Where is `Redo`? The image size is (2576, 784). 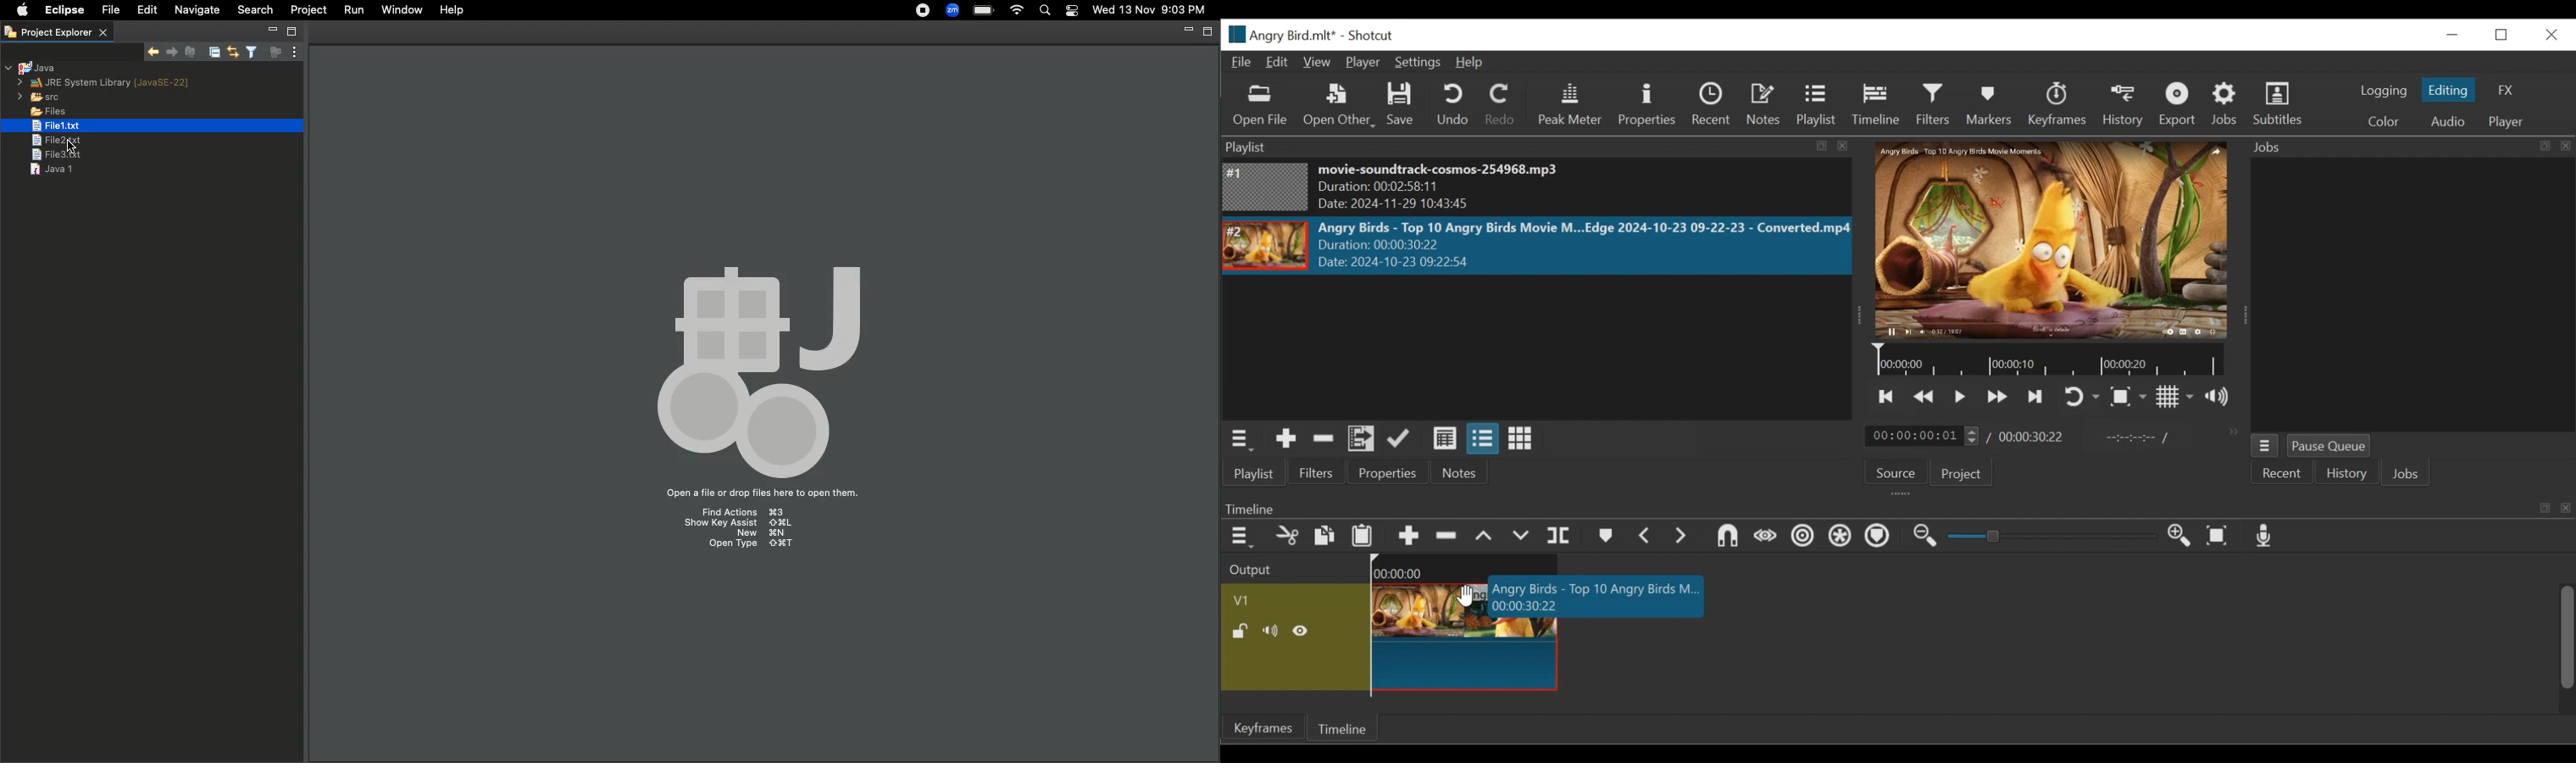 Redo is located at coordinates (1502, 105).